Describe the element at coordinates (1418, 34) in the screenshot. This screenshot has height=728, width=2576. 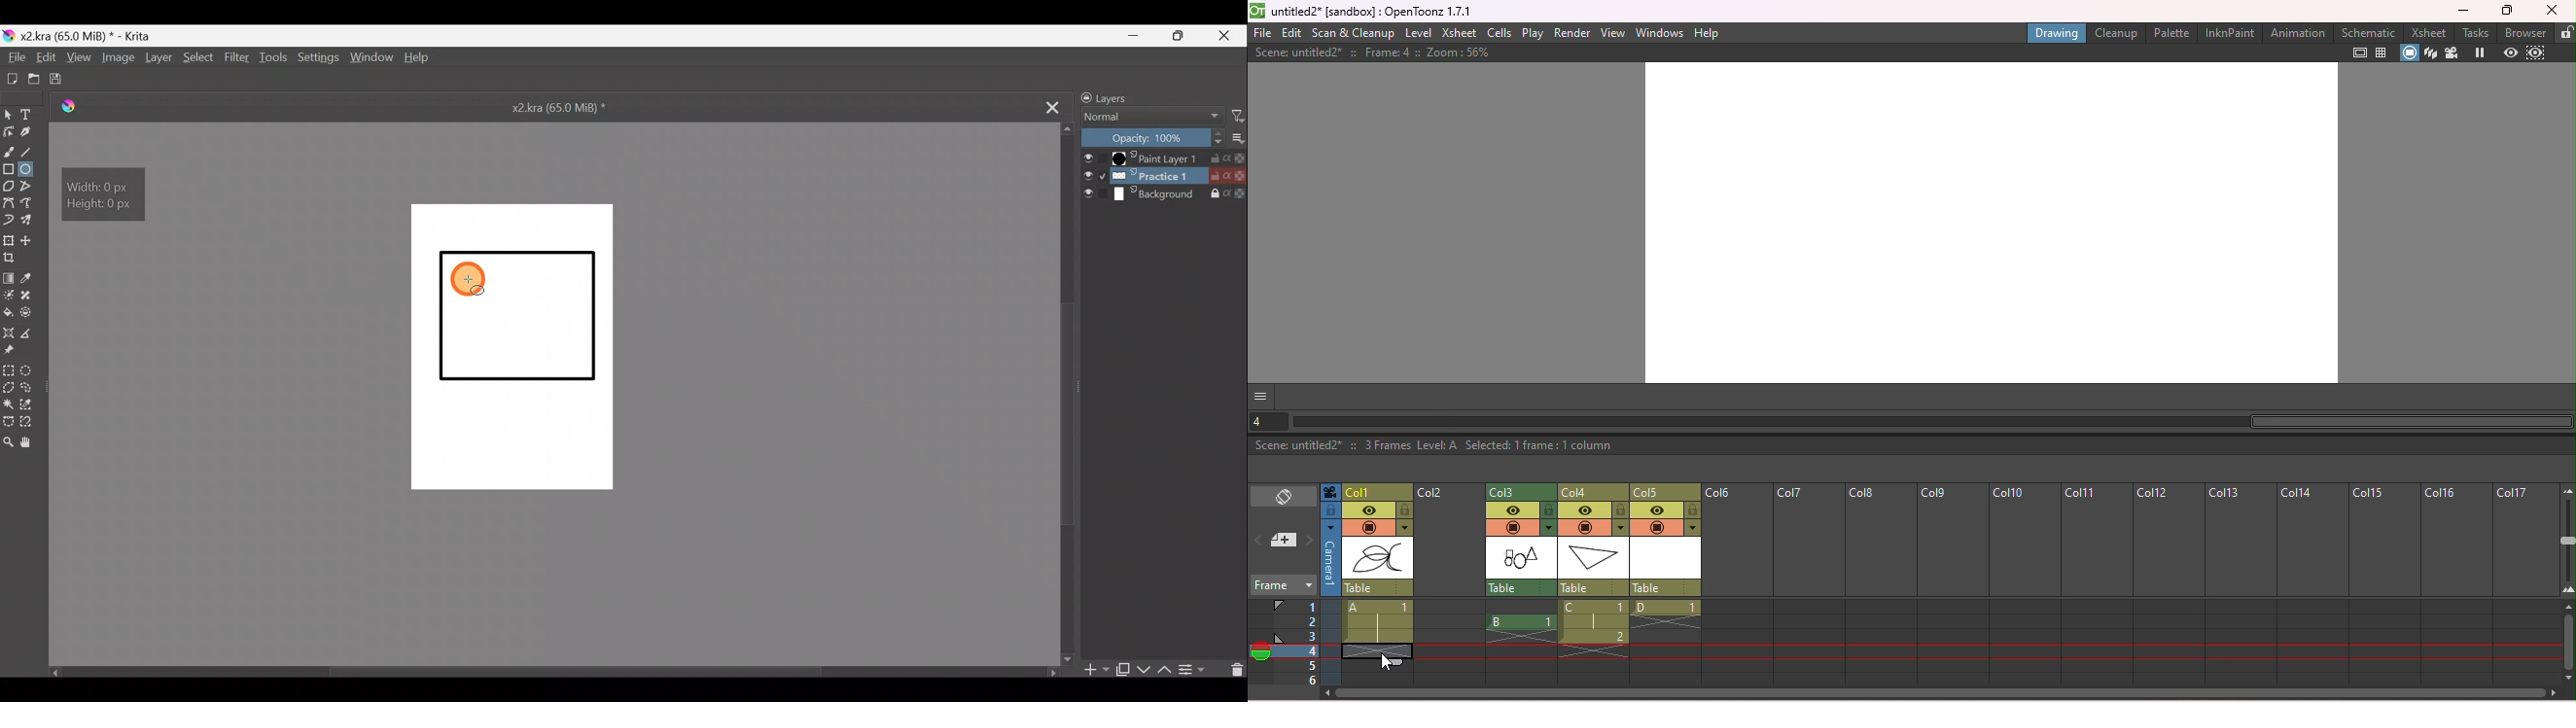
I see `Level` at that location.